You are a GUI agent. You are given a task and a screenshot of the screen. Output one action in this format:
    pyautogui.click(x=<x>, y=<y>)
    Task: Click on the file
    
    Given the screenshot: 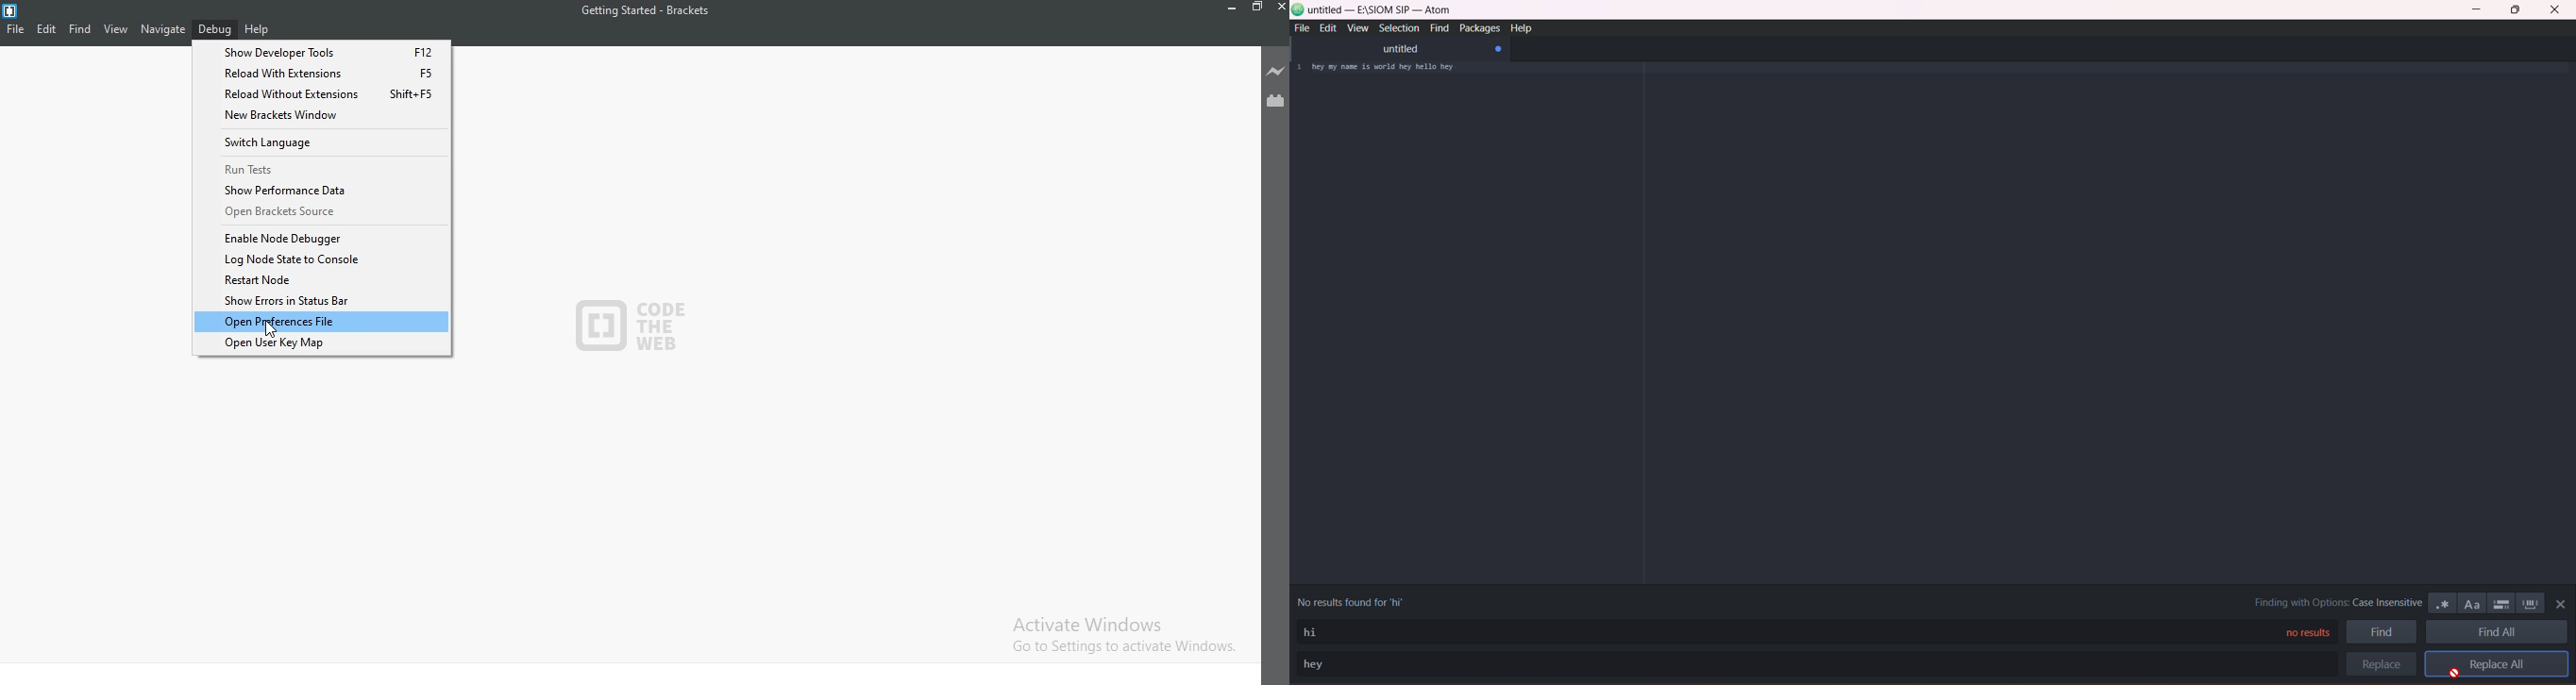 What is the action you would take?
    pyautogui.click(x=1303, y=28)
    